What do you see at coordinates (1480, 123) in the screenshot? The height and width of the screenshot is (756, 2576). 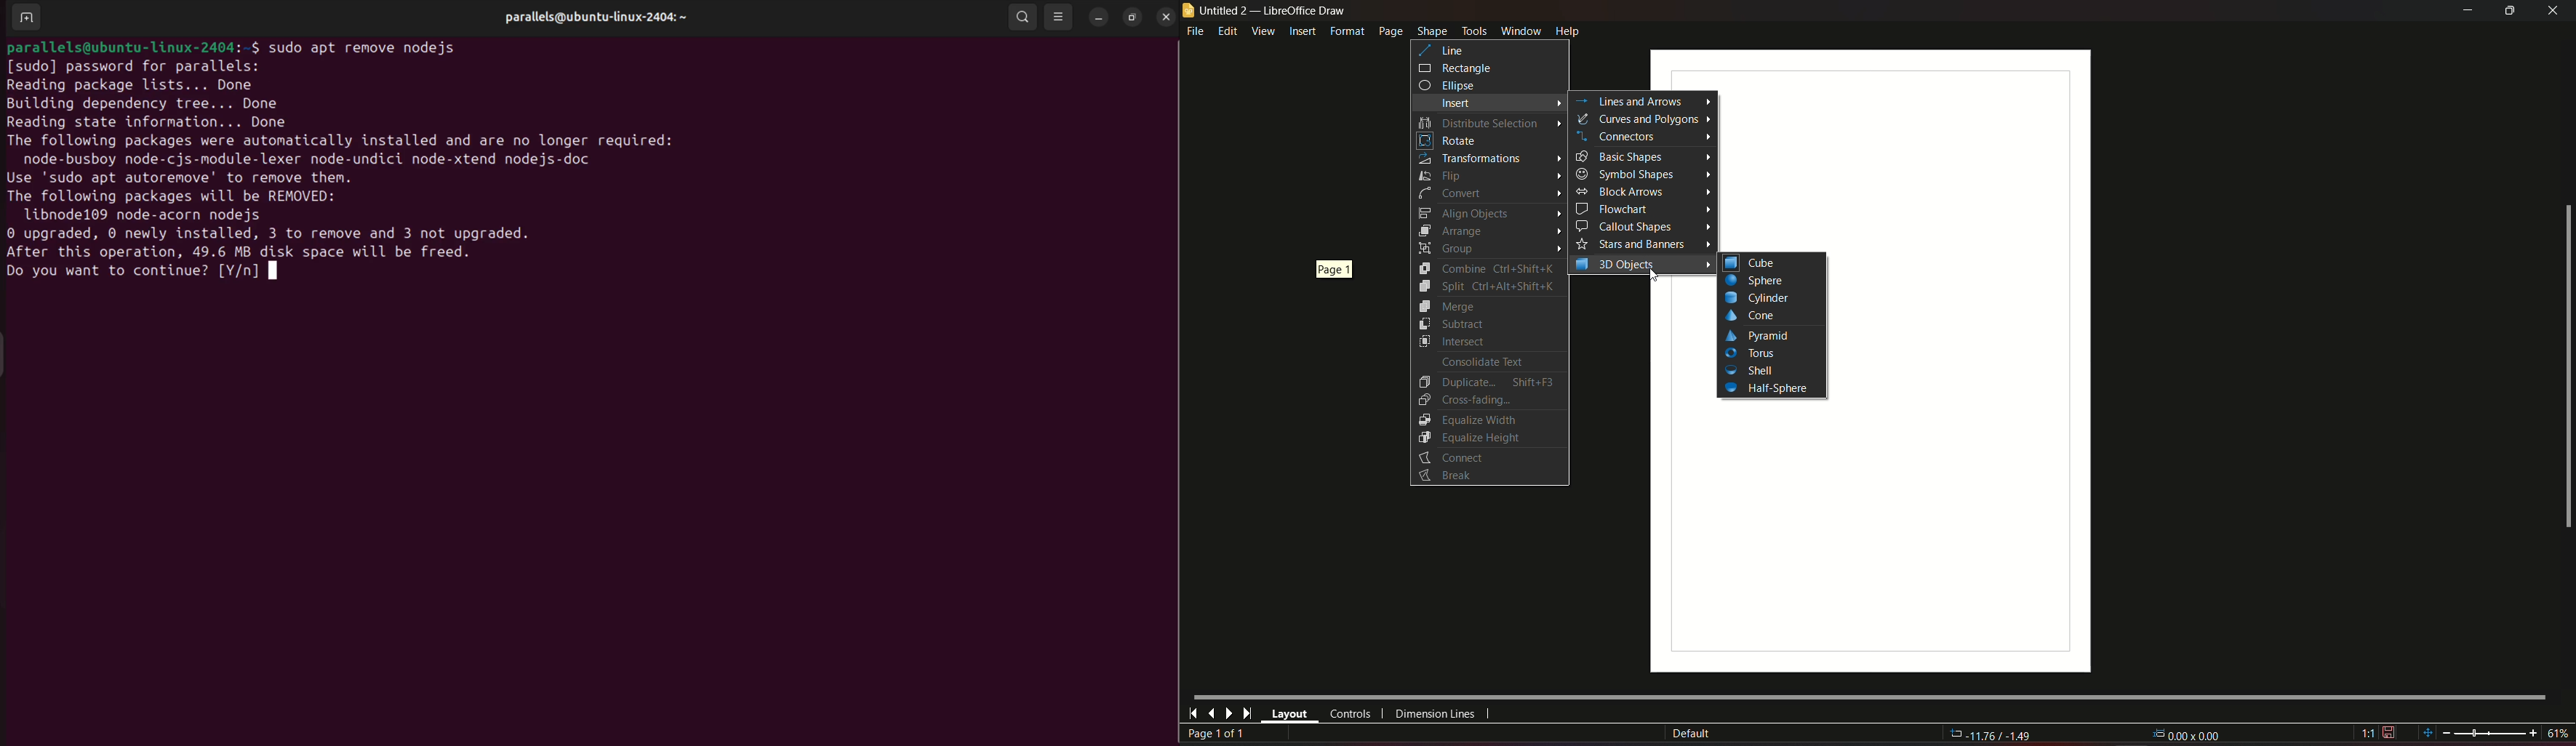 I see `Distribute selection` at bounding box center [1480, 123].